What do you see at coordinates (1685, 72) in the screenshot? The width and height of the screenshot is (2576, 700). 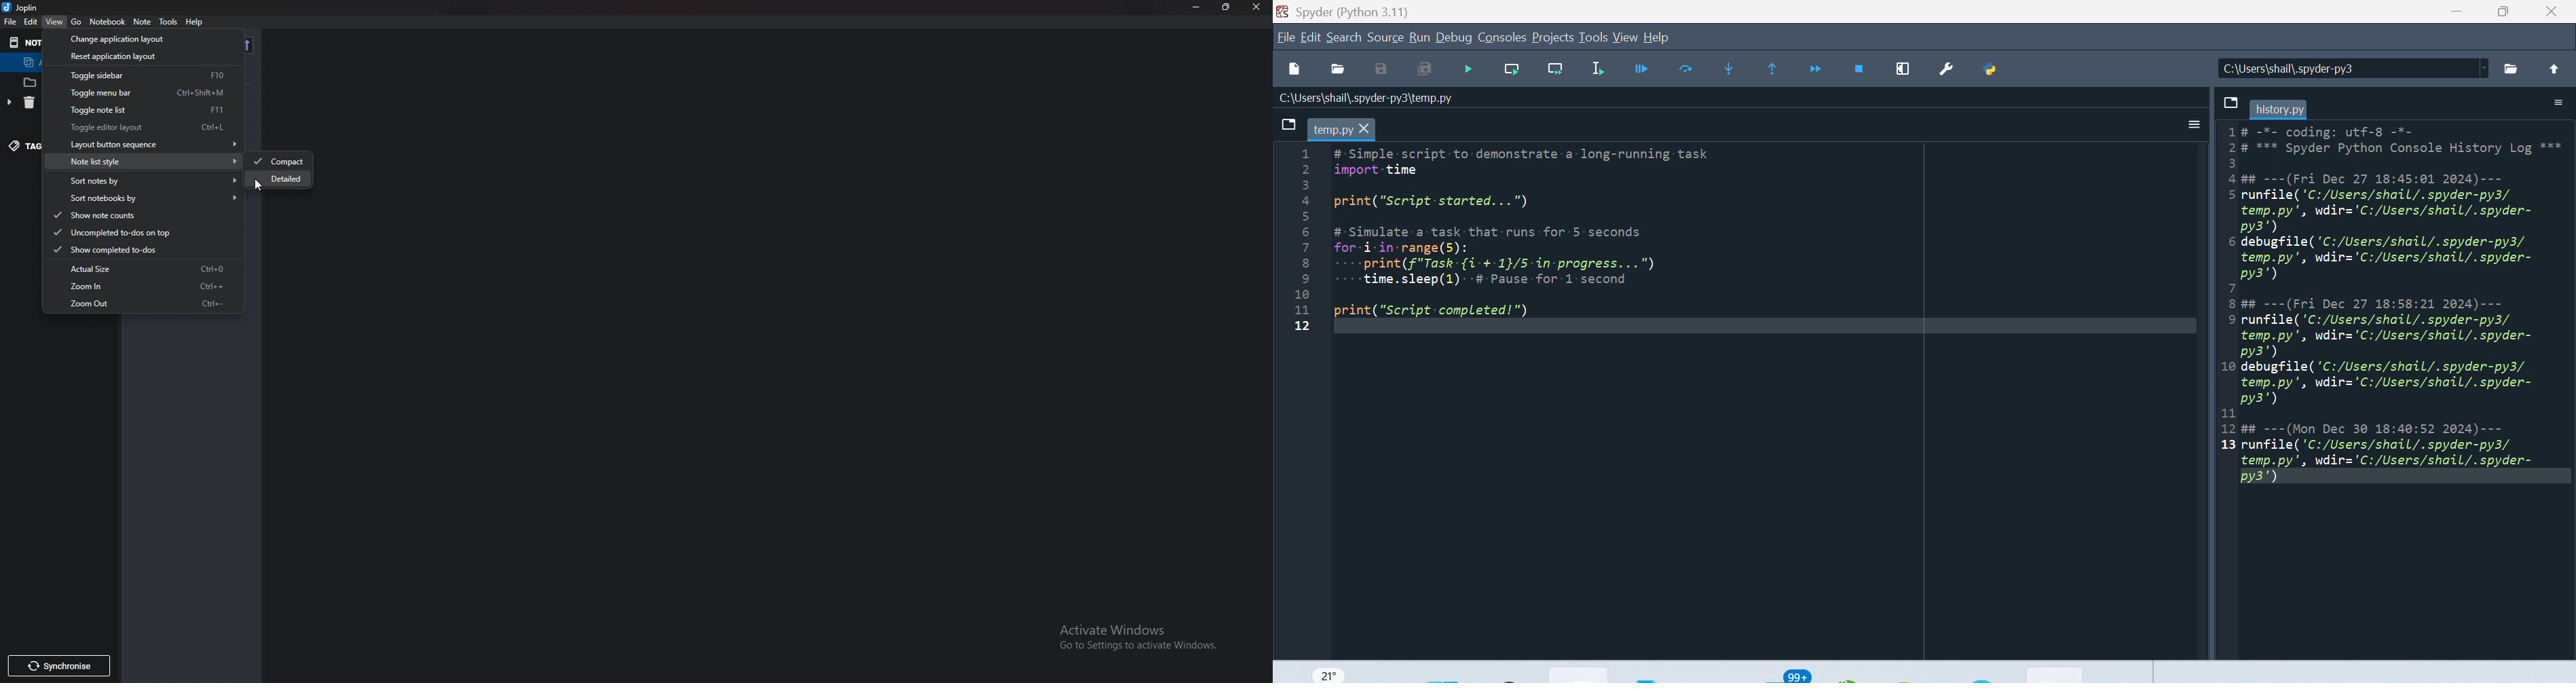 I see `Run cell` at bounding box center [1685, 72].